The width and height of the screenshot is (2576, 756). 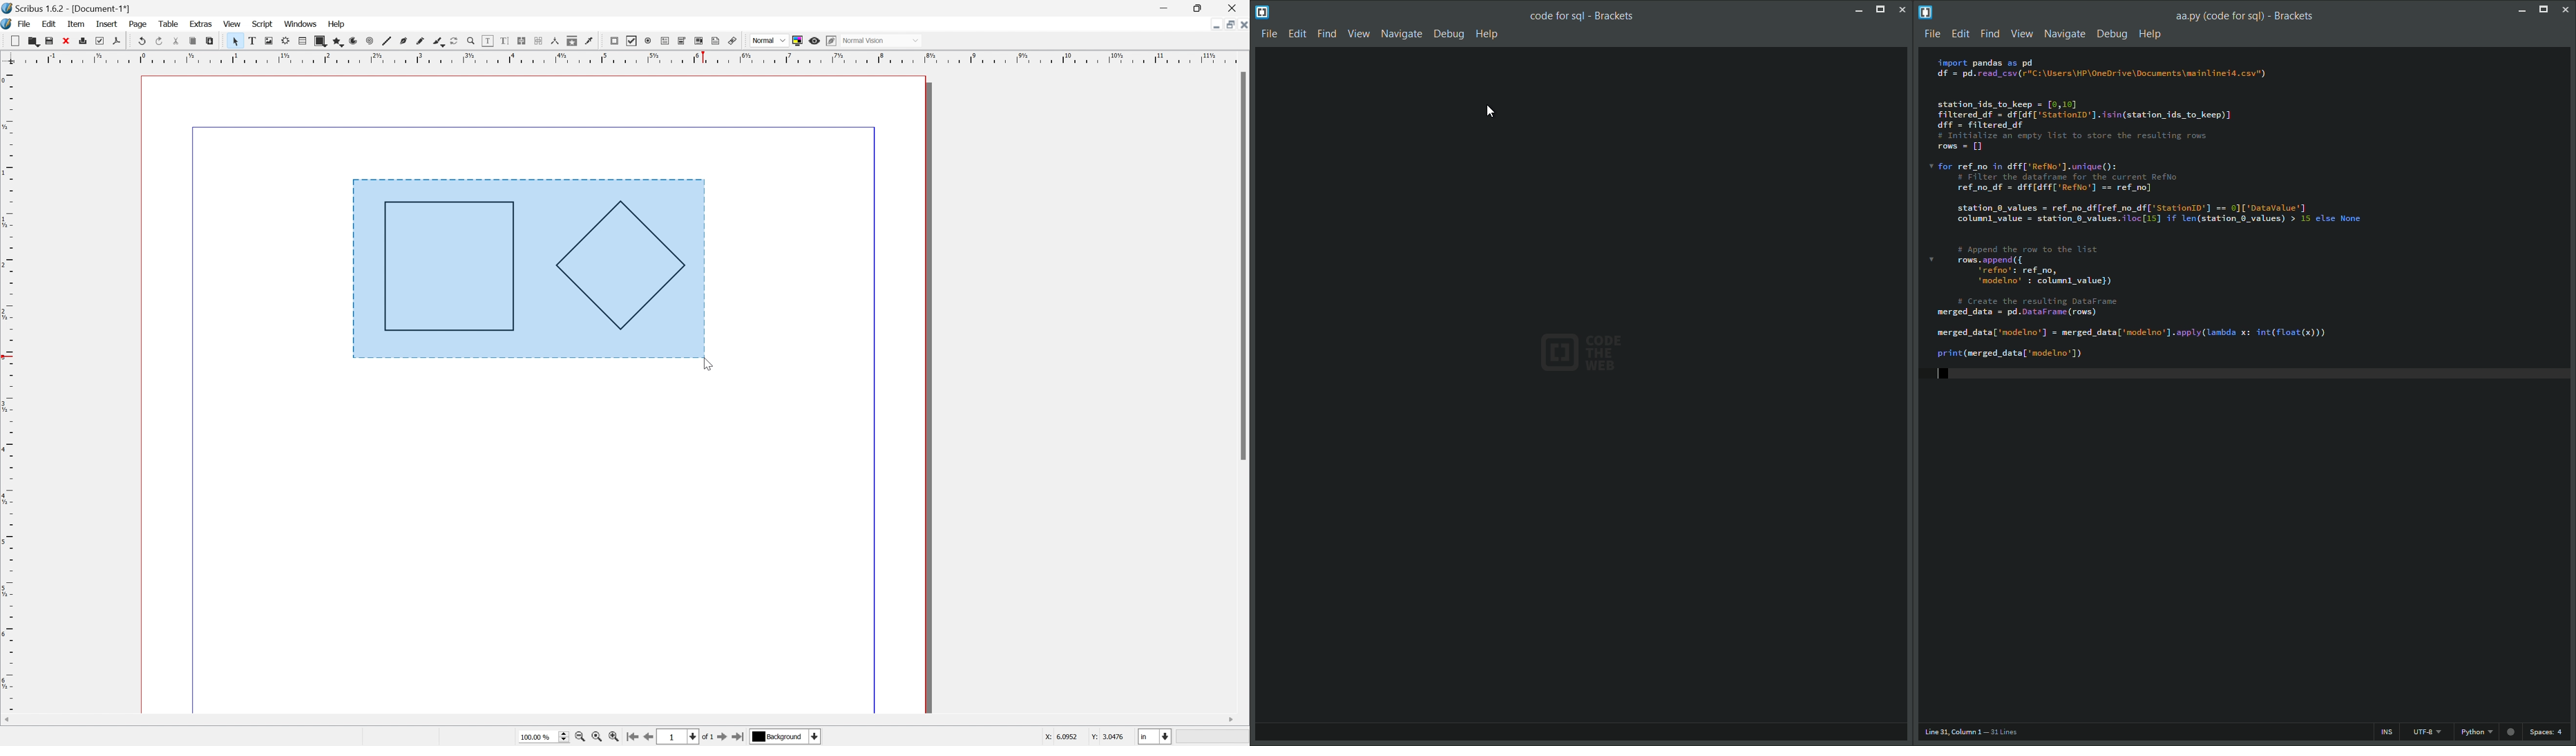 I want to click on Navigate, so click(x=1403, y=35).